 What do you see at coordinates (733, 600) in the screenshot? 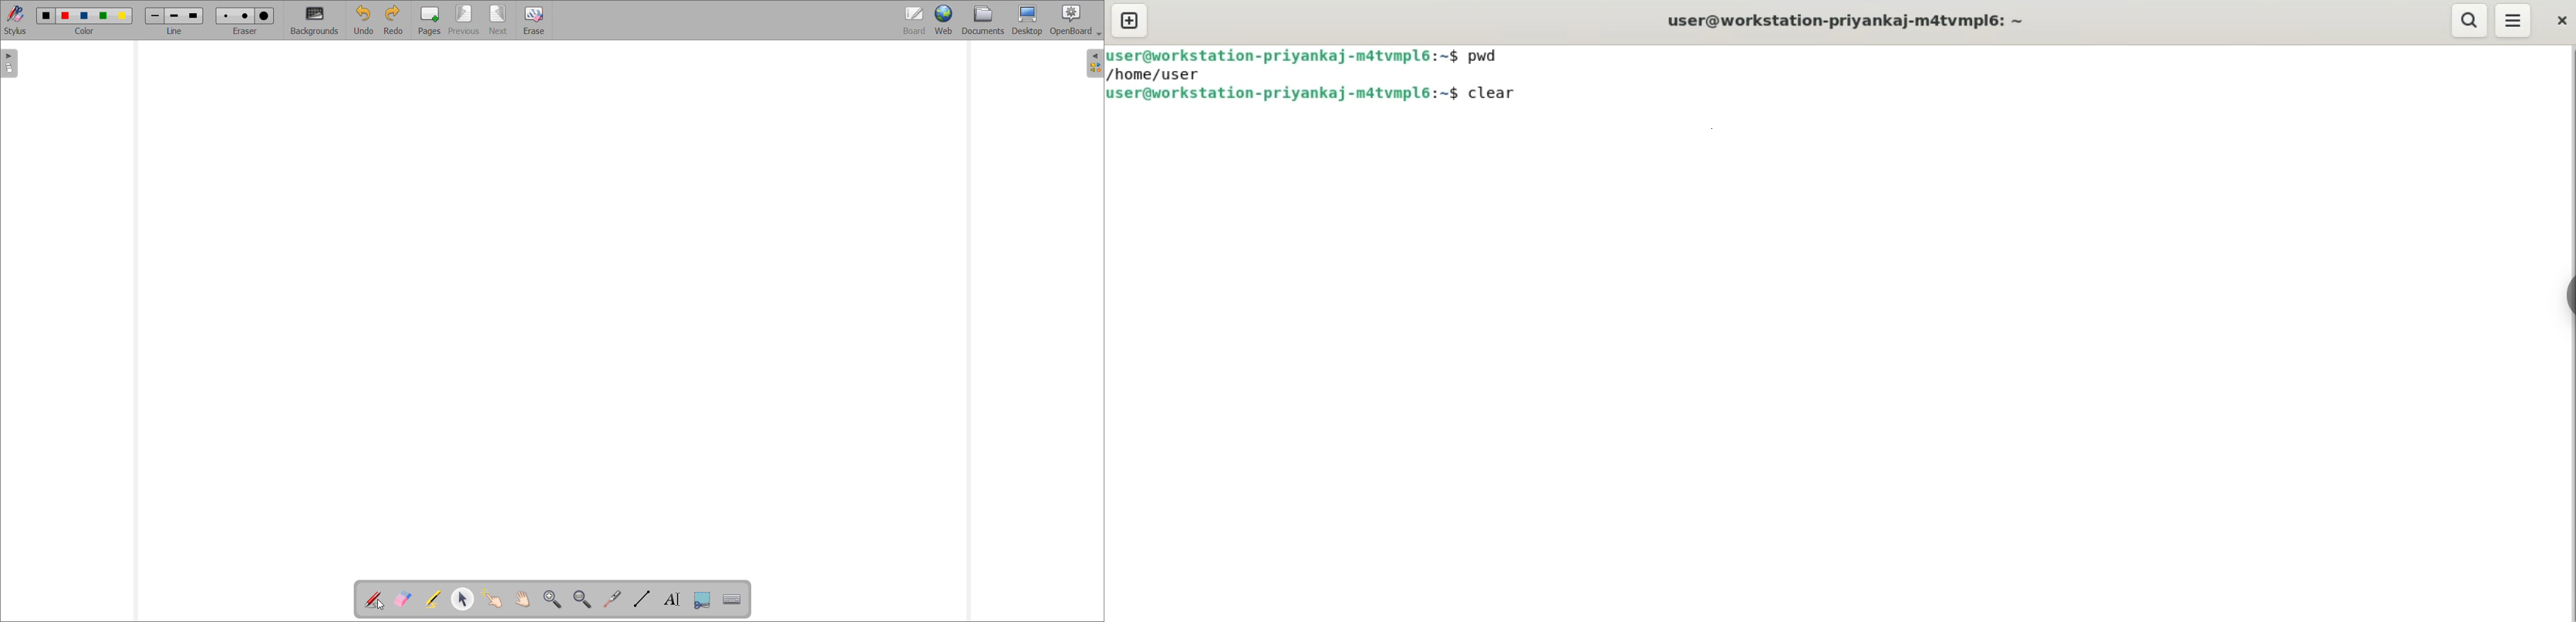
I see `virtual keyboard` at bounding box center [733, 600].